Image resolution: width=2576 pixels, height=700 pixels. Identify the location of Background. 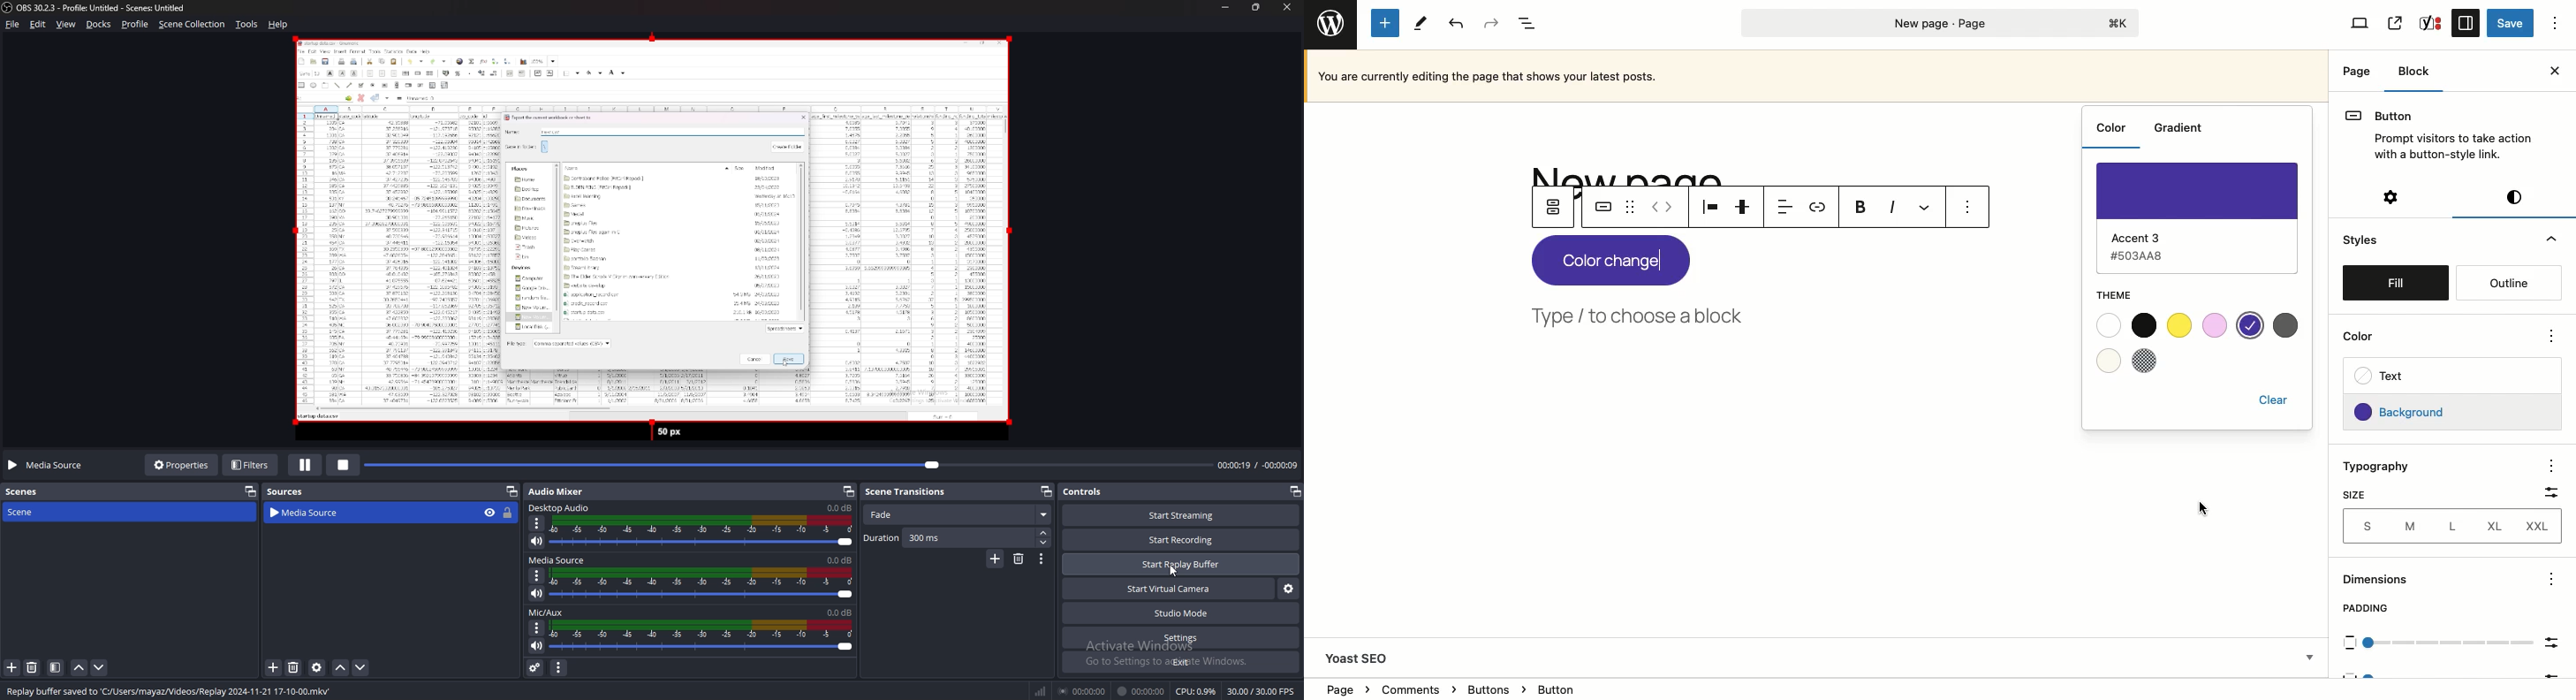
(2456, 414).